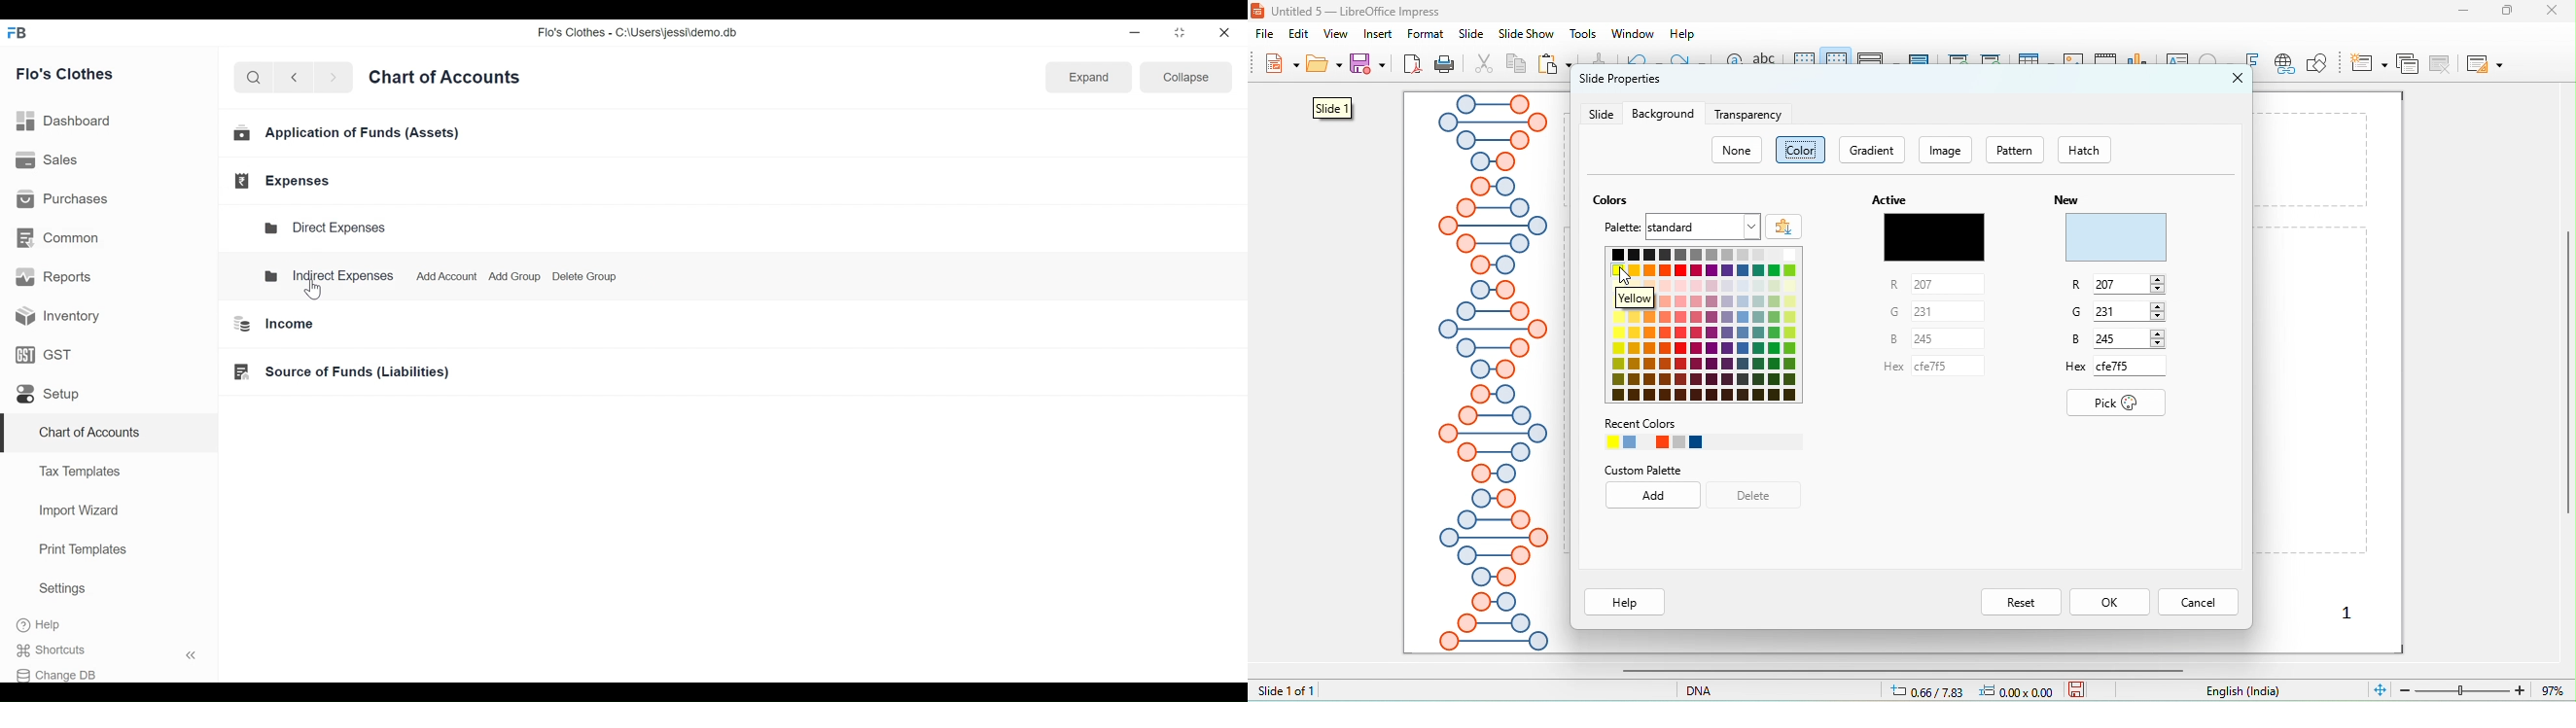  What do you see at coordinates (1933, 236) in the screenshot?
I see `black` at bounding box center [1933, 236].